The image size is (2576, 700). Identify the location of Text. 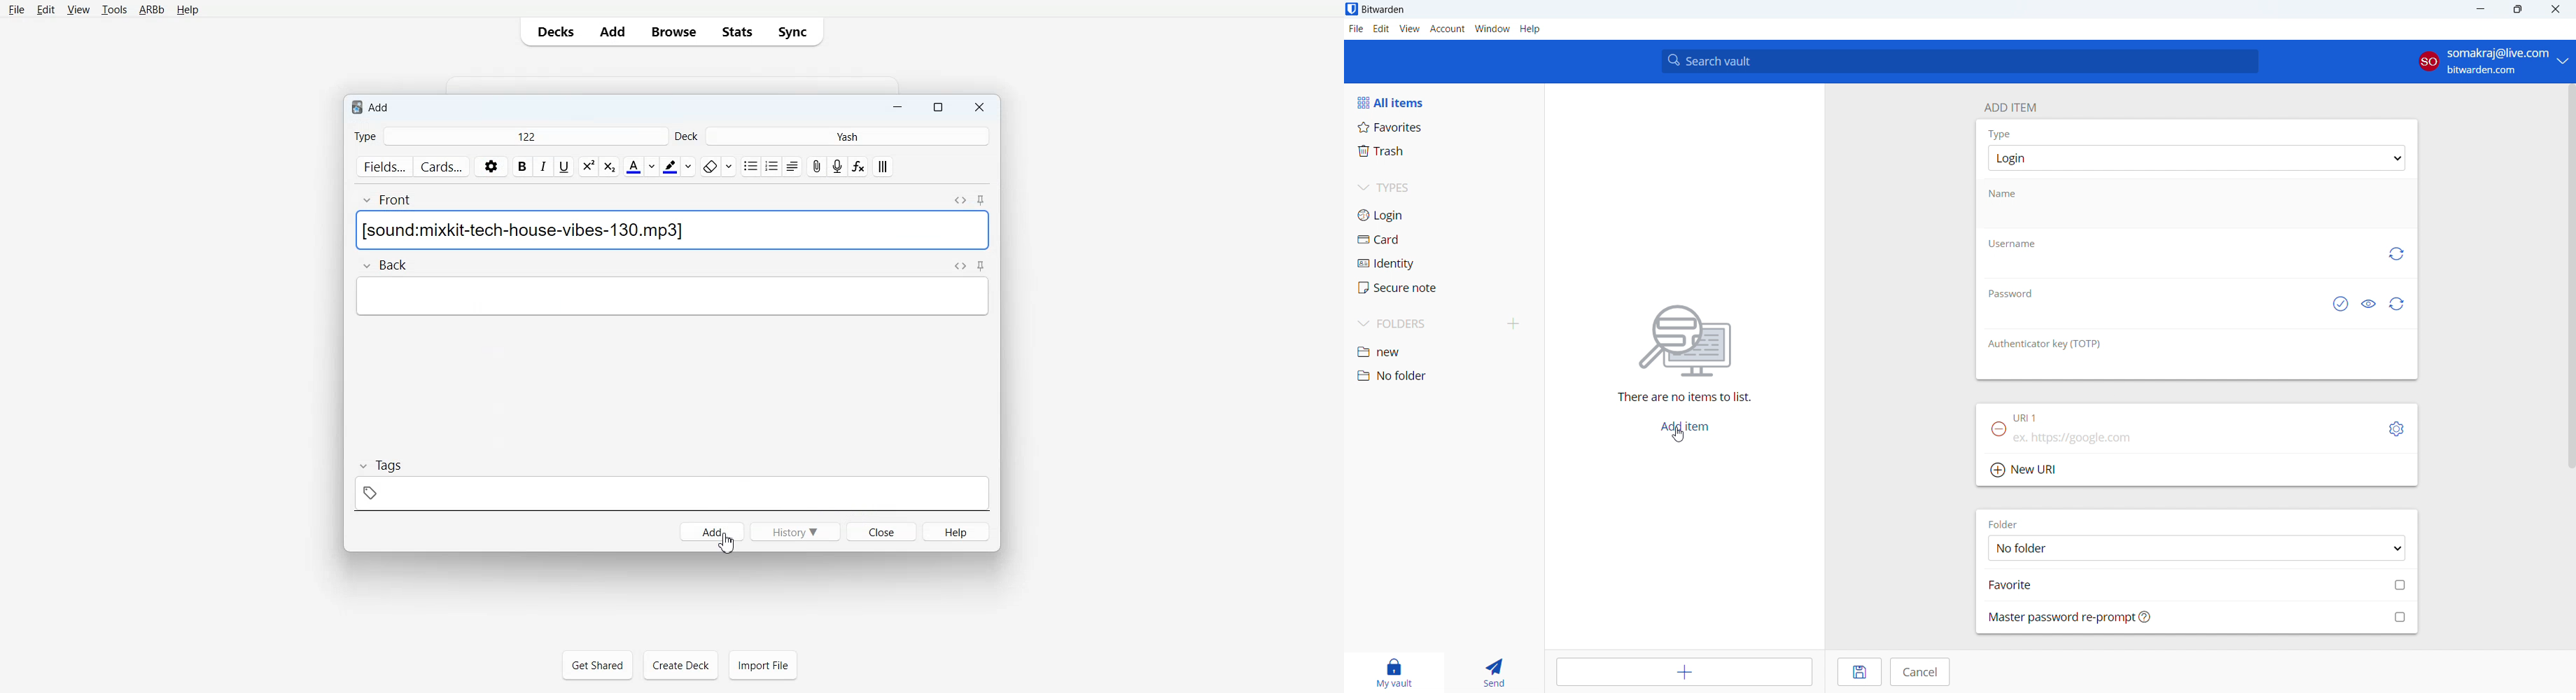
(372, 106).